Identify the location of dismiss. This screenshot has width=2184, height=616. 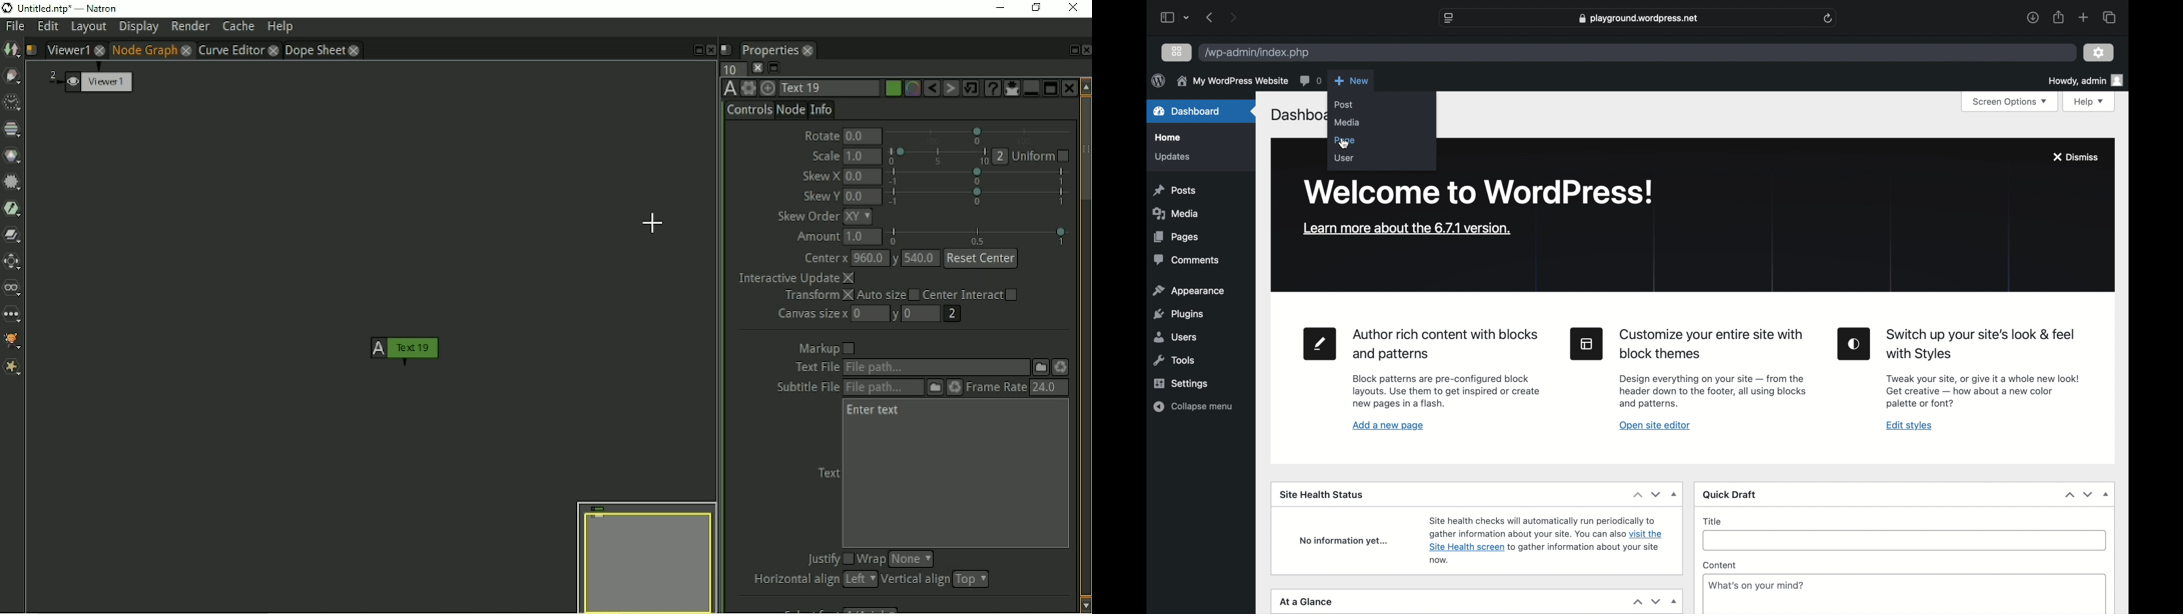
(2075, 158).